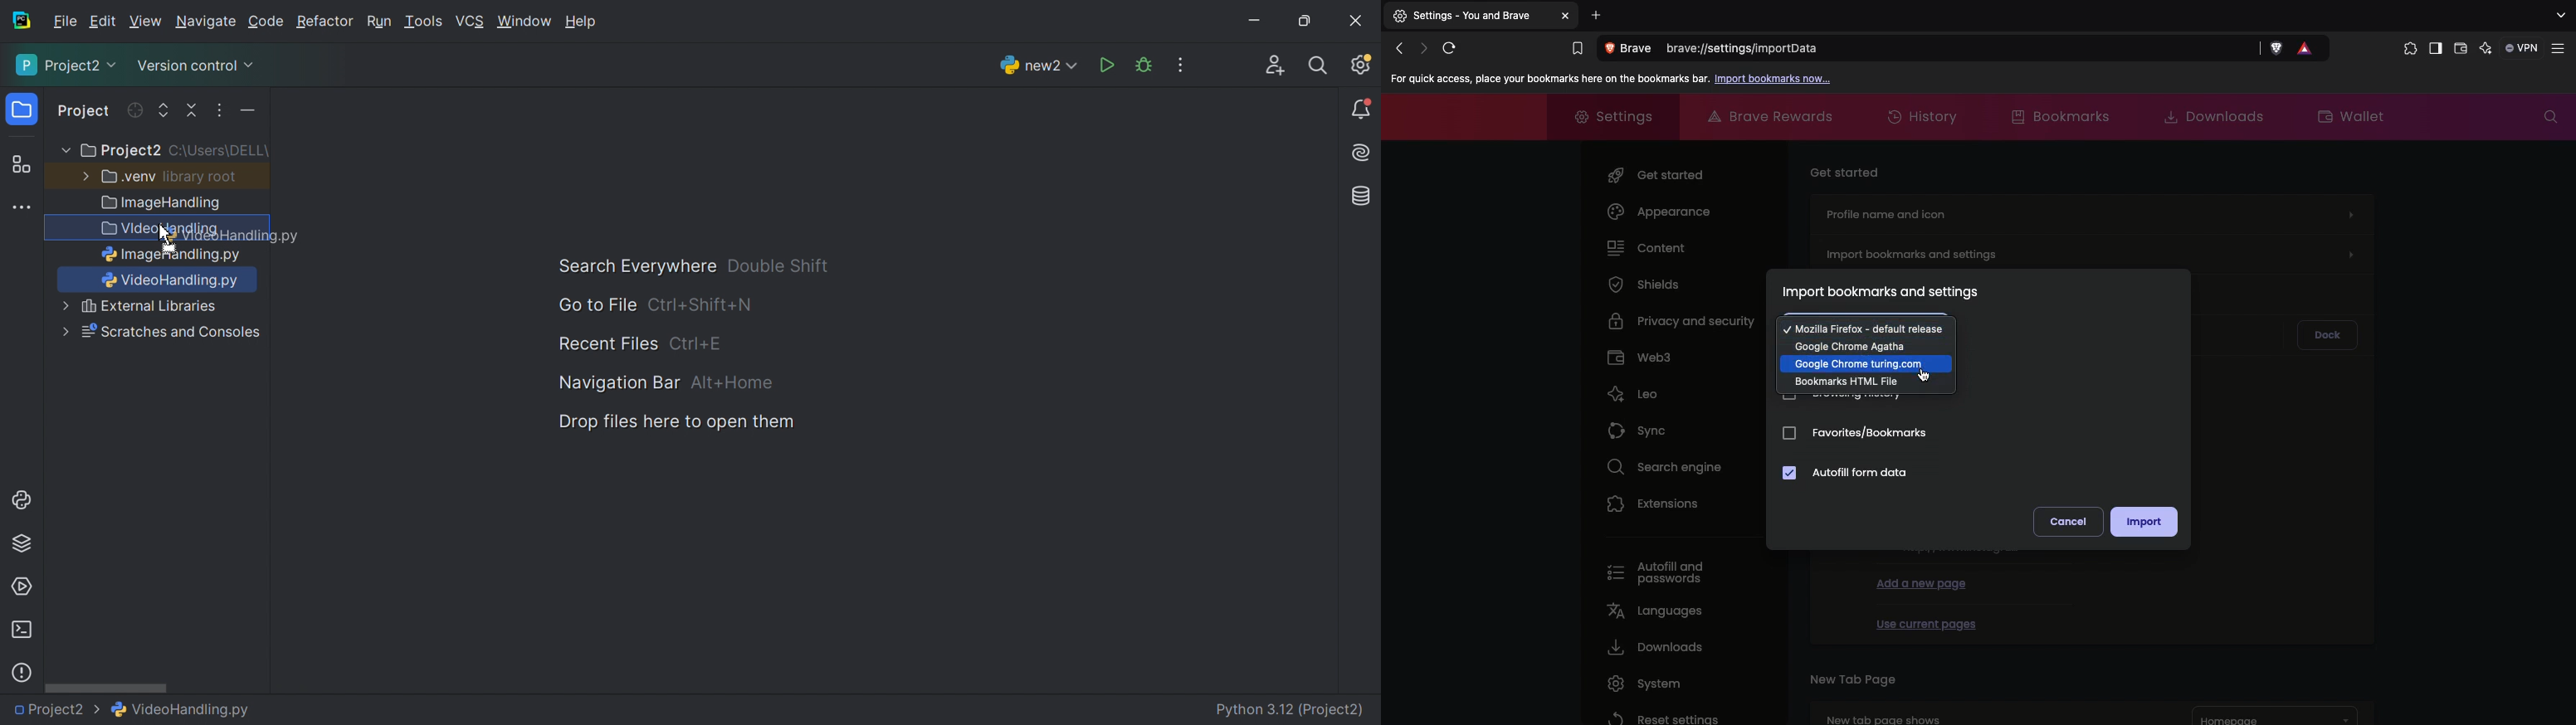  Describe the element at coordinates (1866, 344) in the screenshot. I see `Google chrome 1` at that location.